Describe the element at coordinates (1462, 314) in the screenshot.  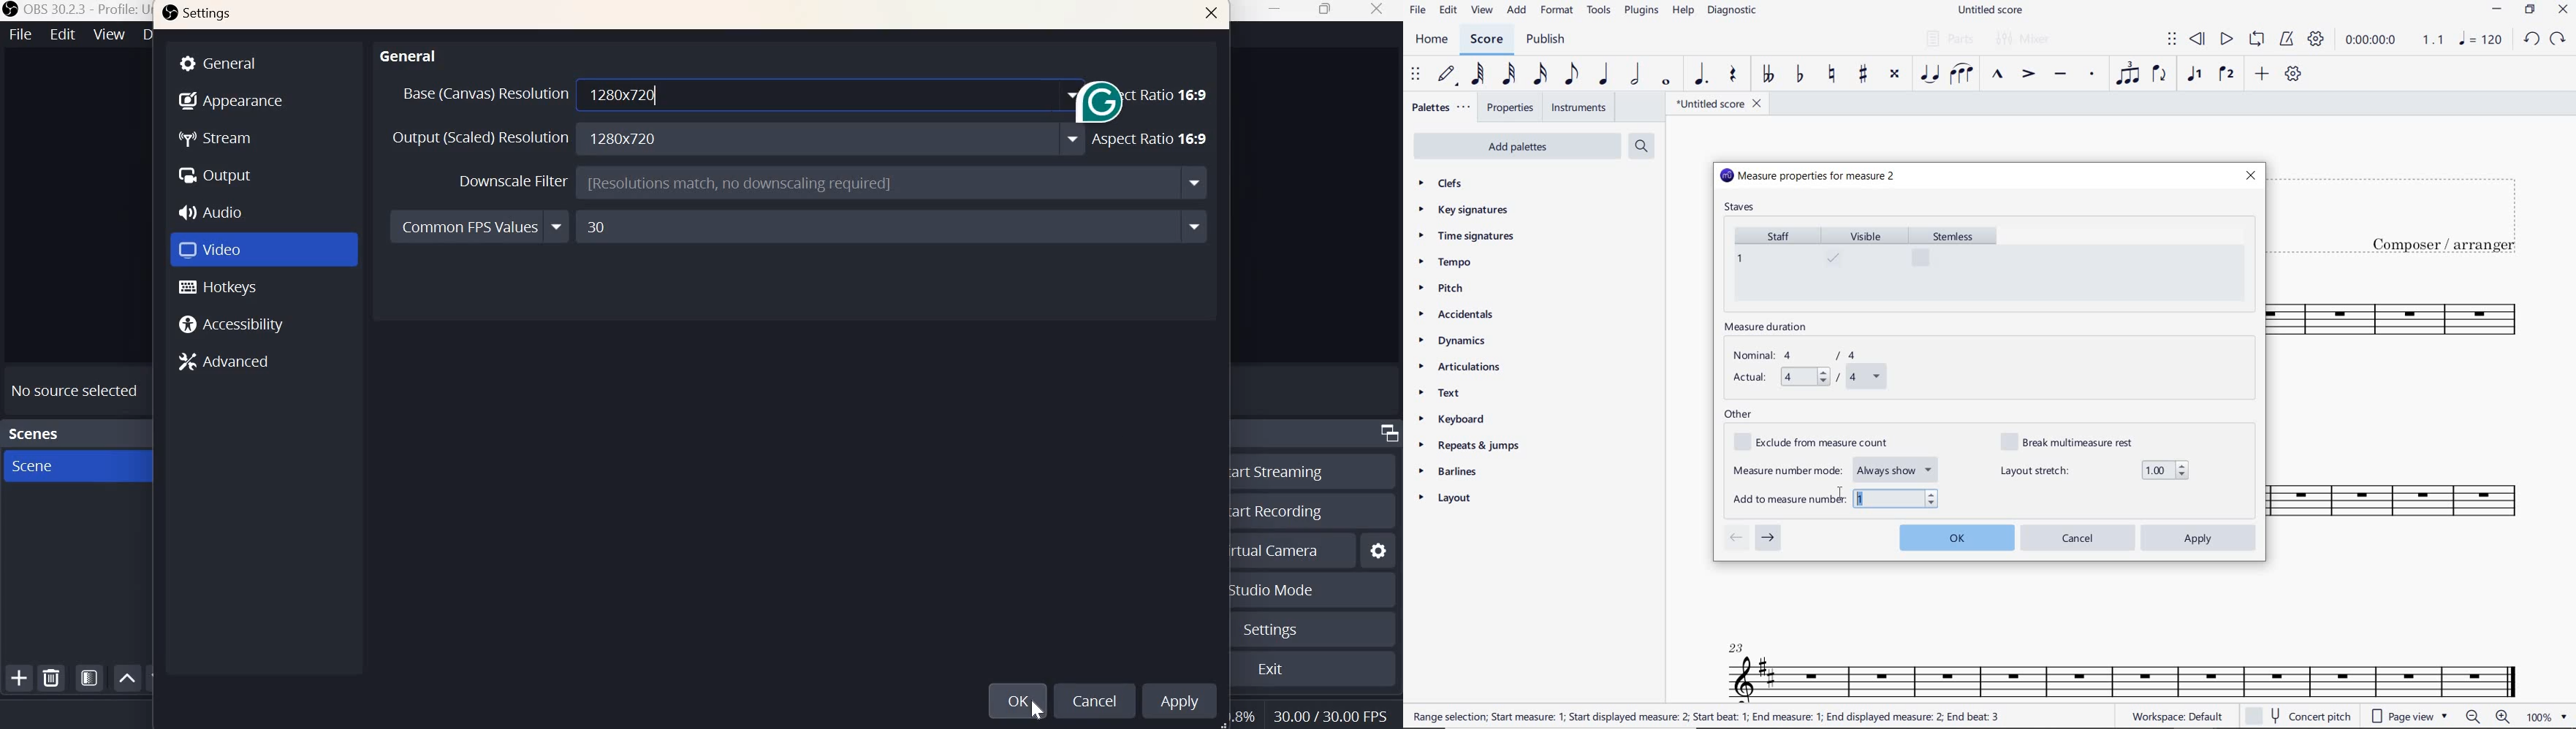
I see `ACCIDENTALS` at that location.